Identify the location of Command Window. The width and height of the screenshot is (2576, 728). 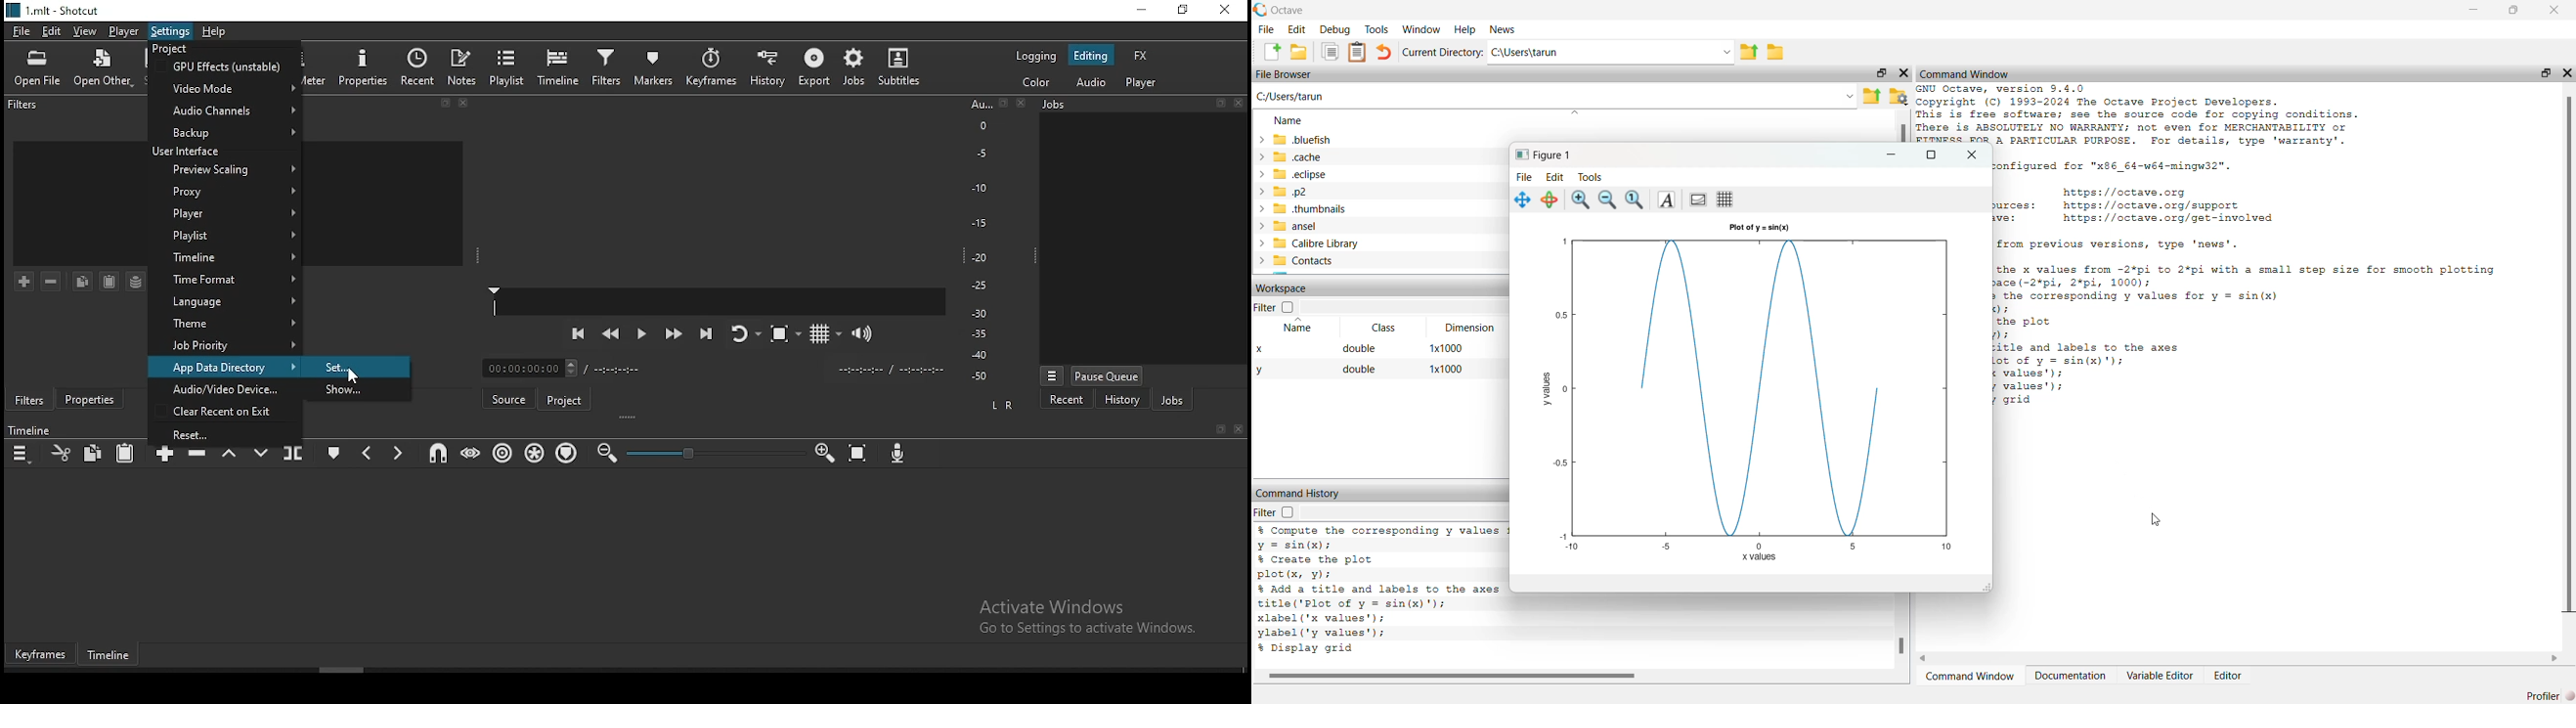
(1970, 676).